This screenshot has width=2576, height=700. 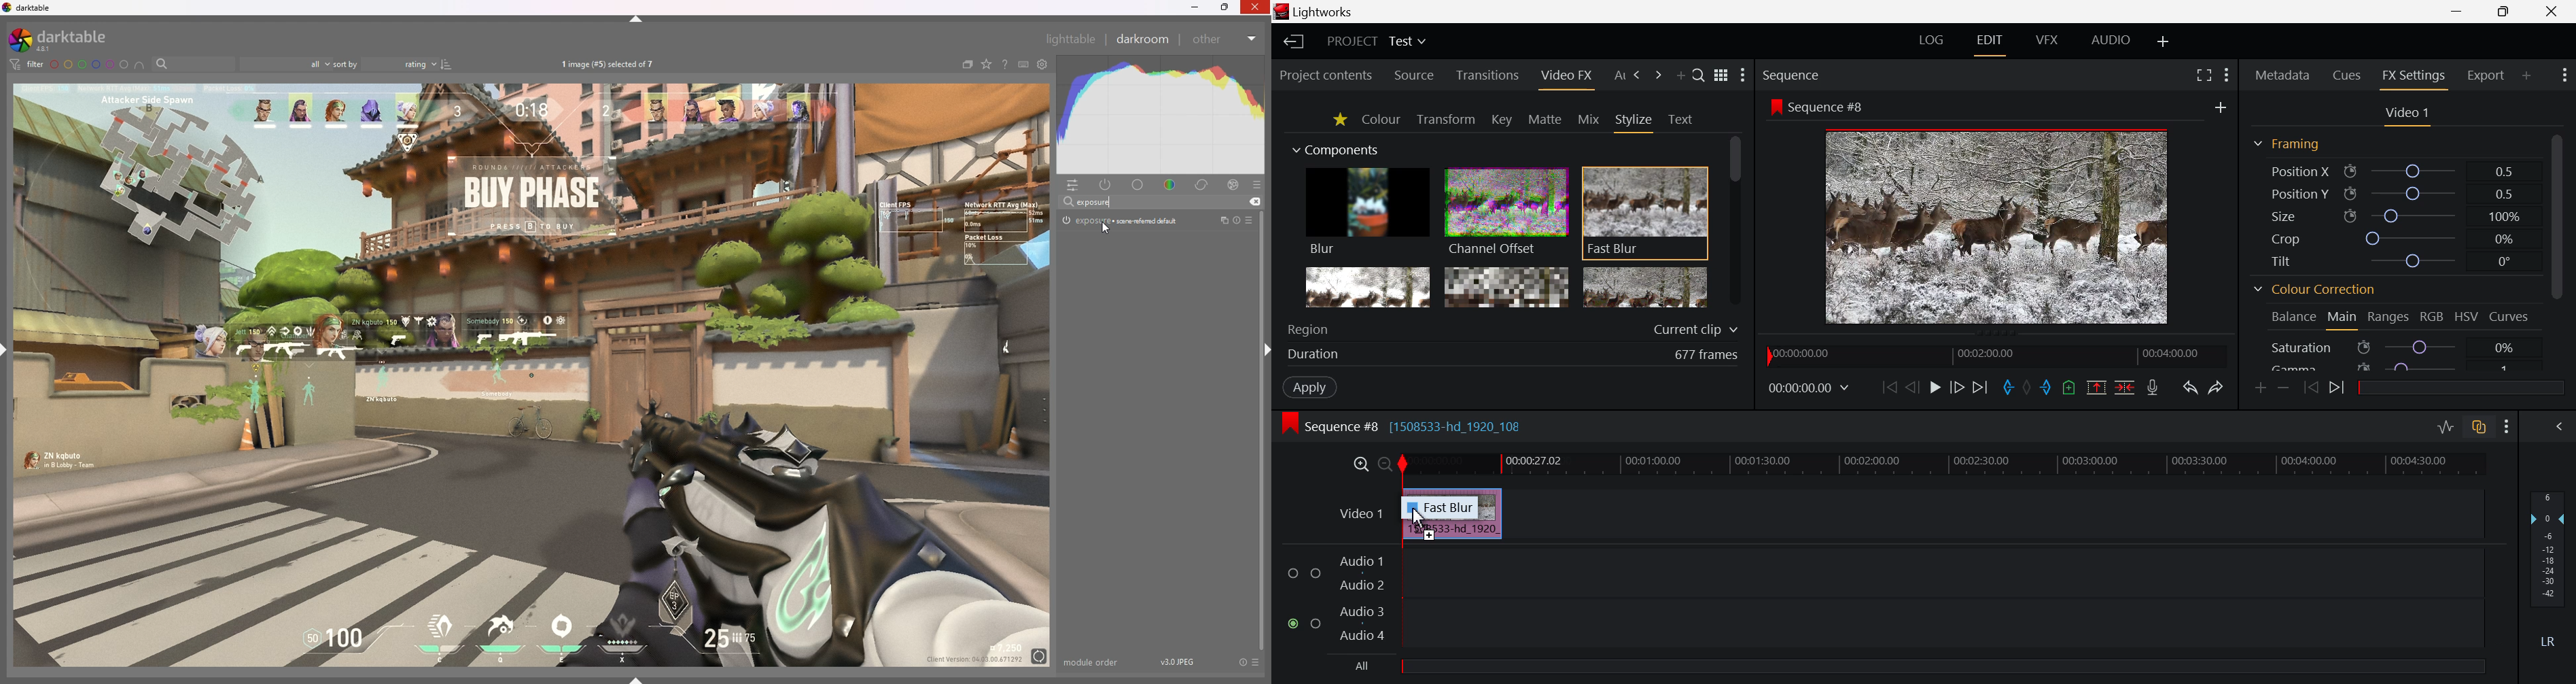 What do you see at coordinates (386, 64) in the screenshot?
I see `sort by` at bounding box center [386, 64].